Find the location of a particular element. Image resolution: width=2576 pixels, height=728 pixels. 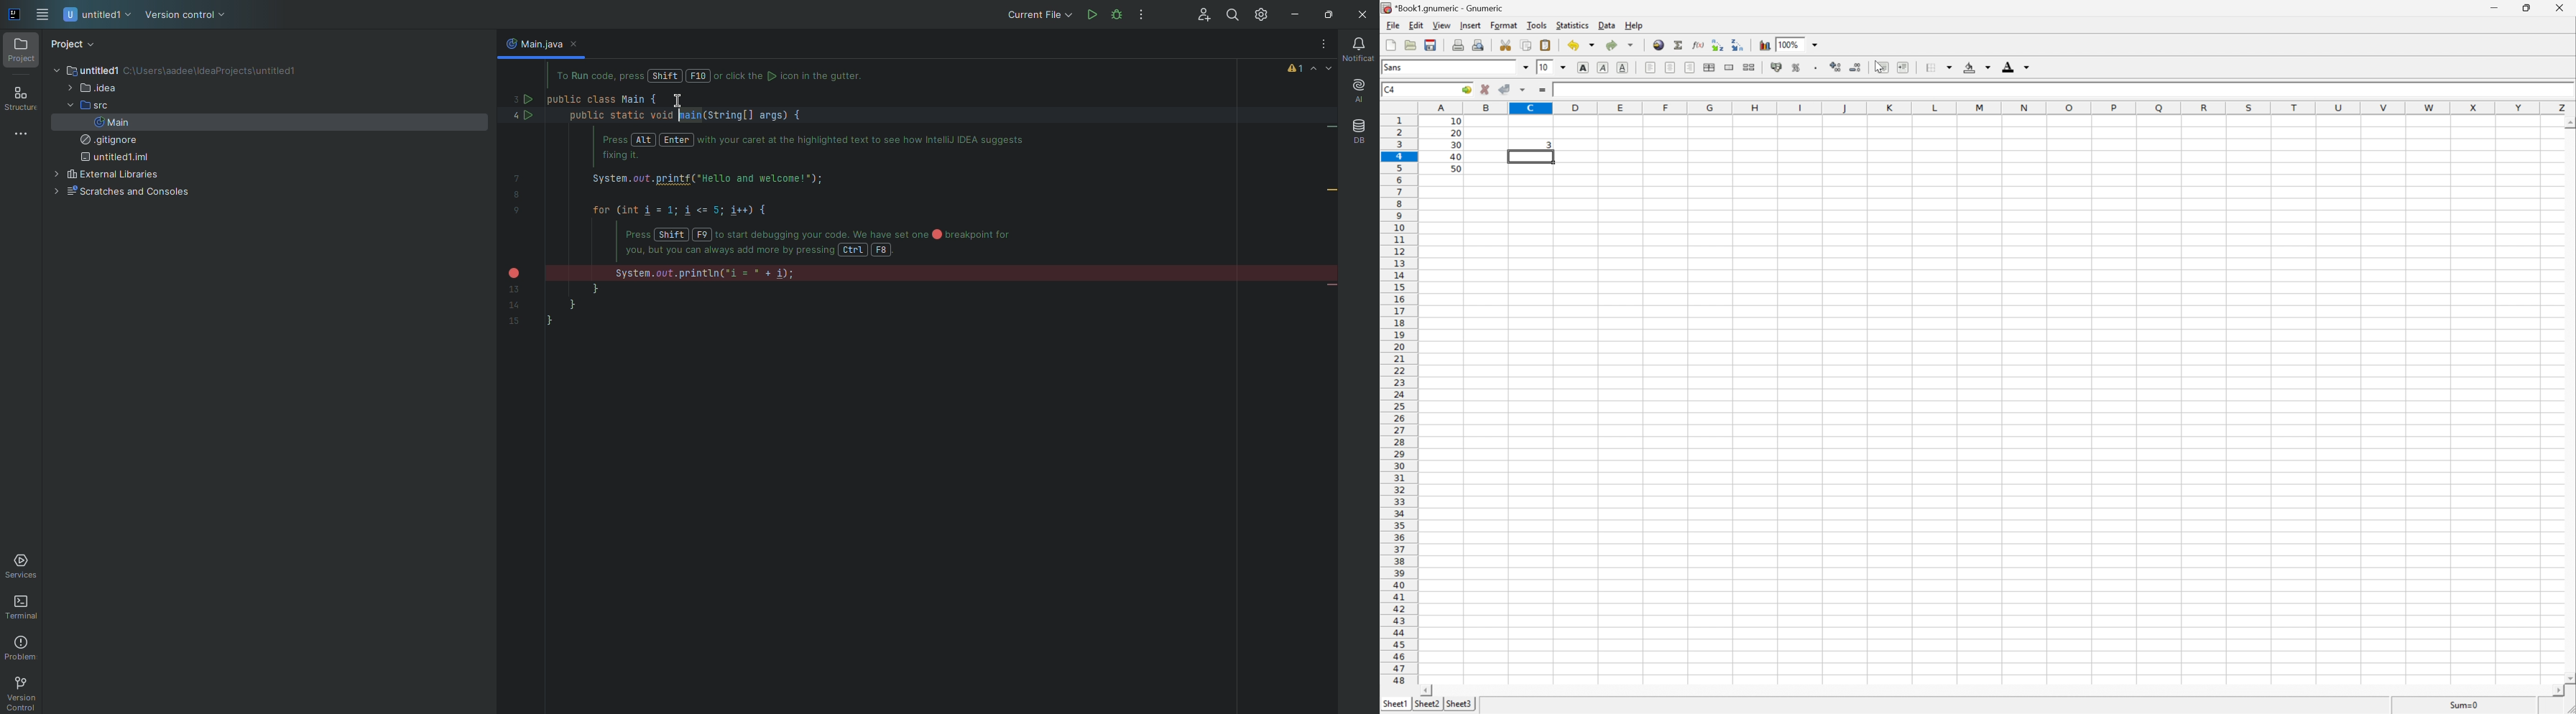

Find is located at coordinates (1231, 15).